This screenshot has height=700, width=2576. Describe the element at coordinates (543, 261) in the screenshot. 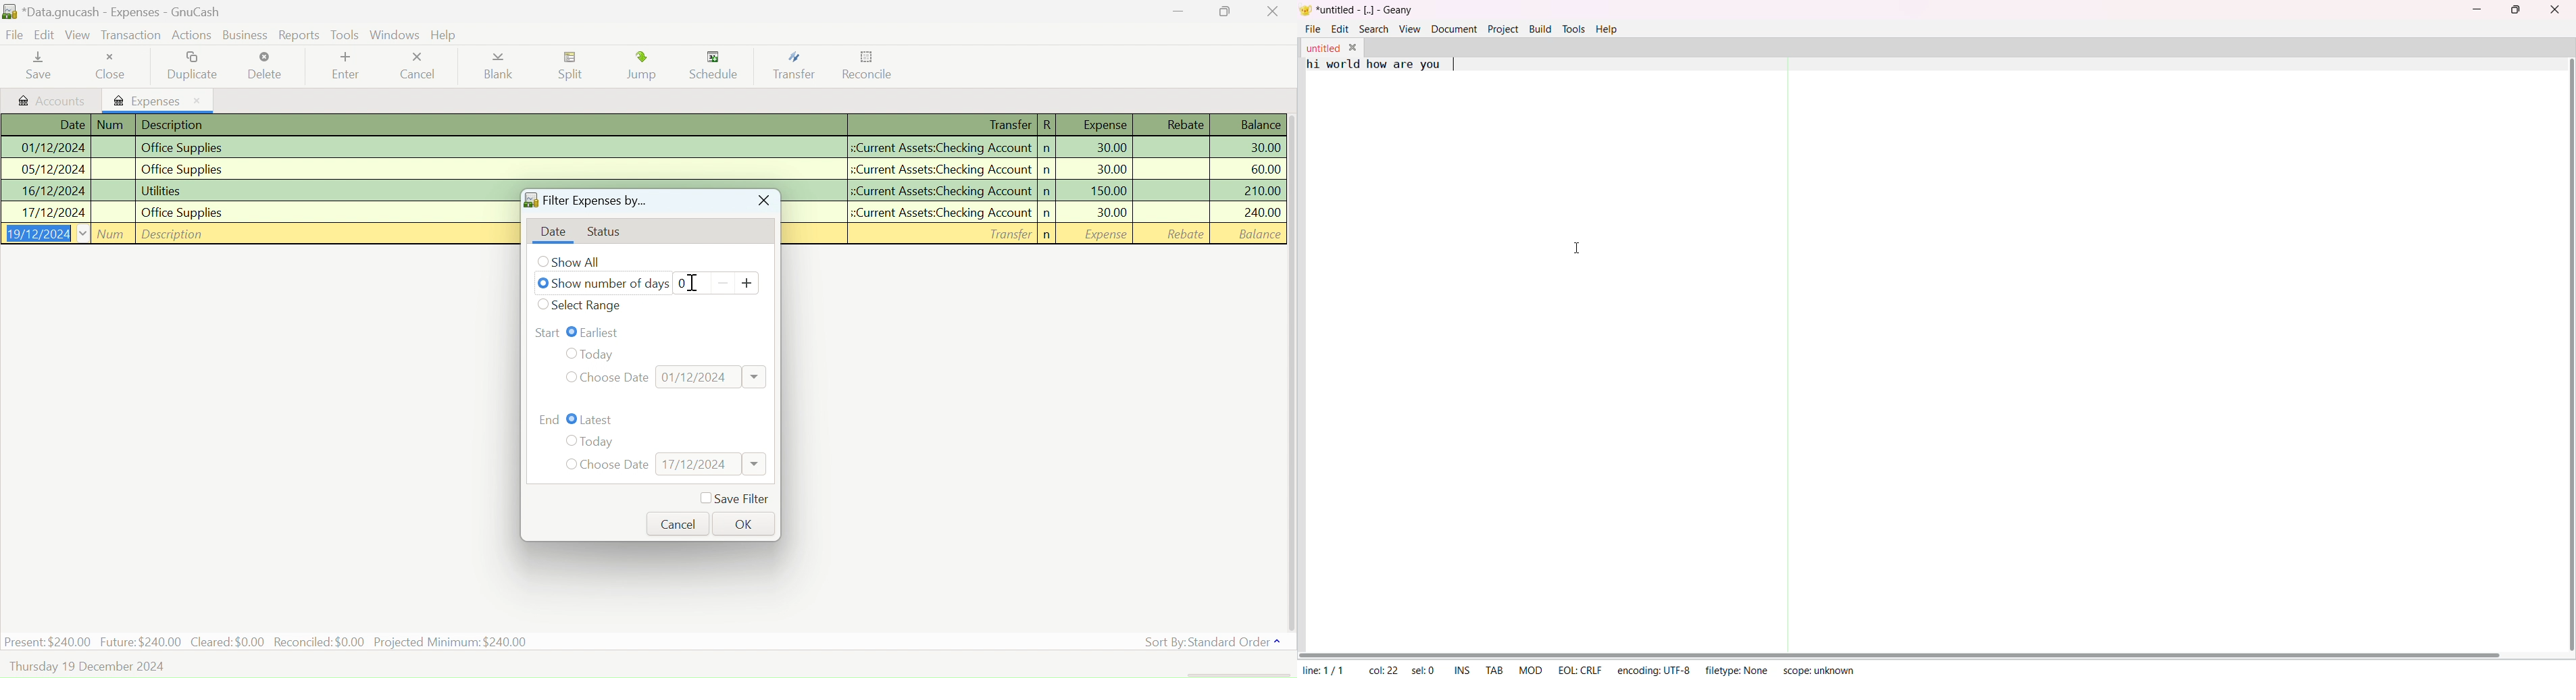

I see `Checkbox` at that location.